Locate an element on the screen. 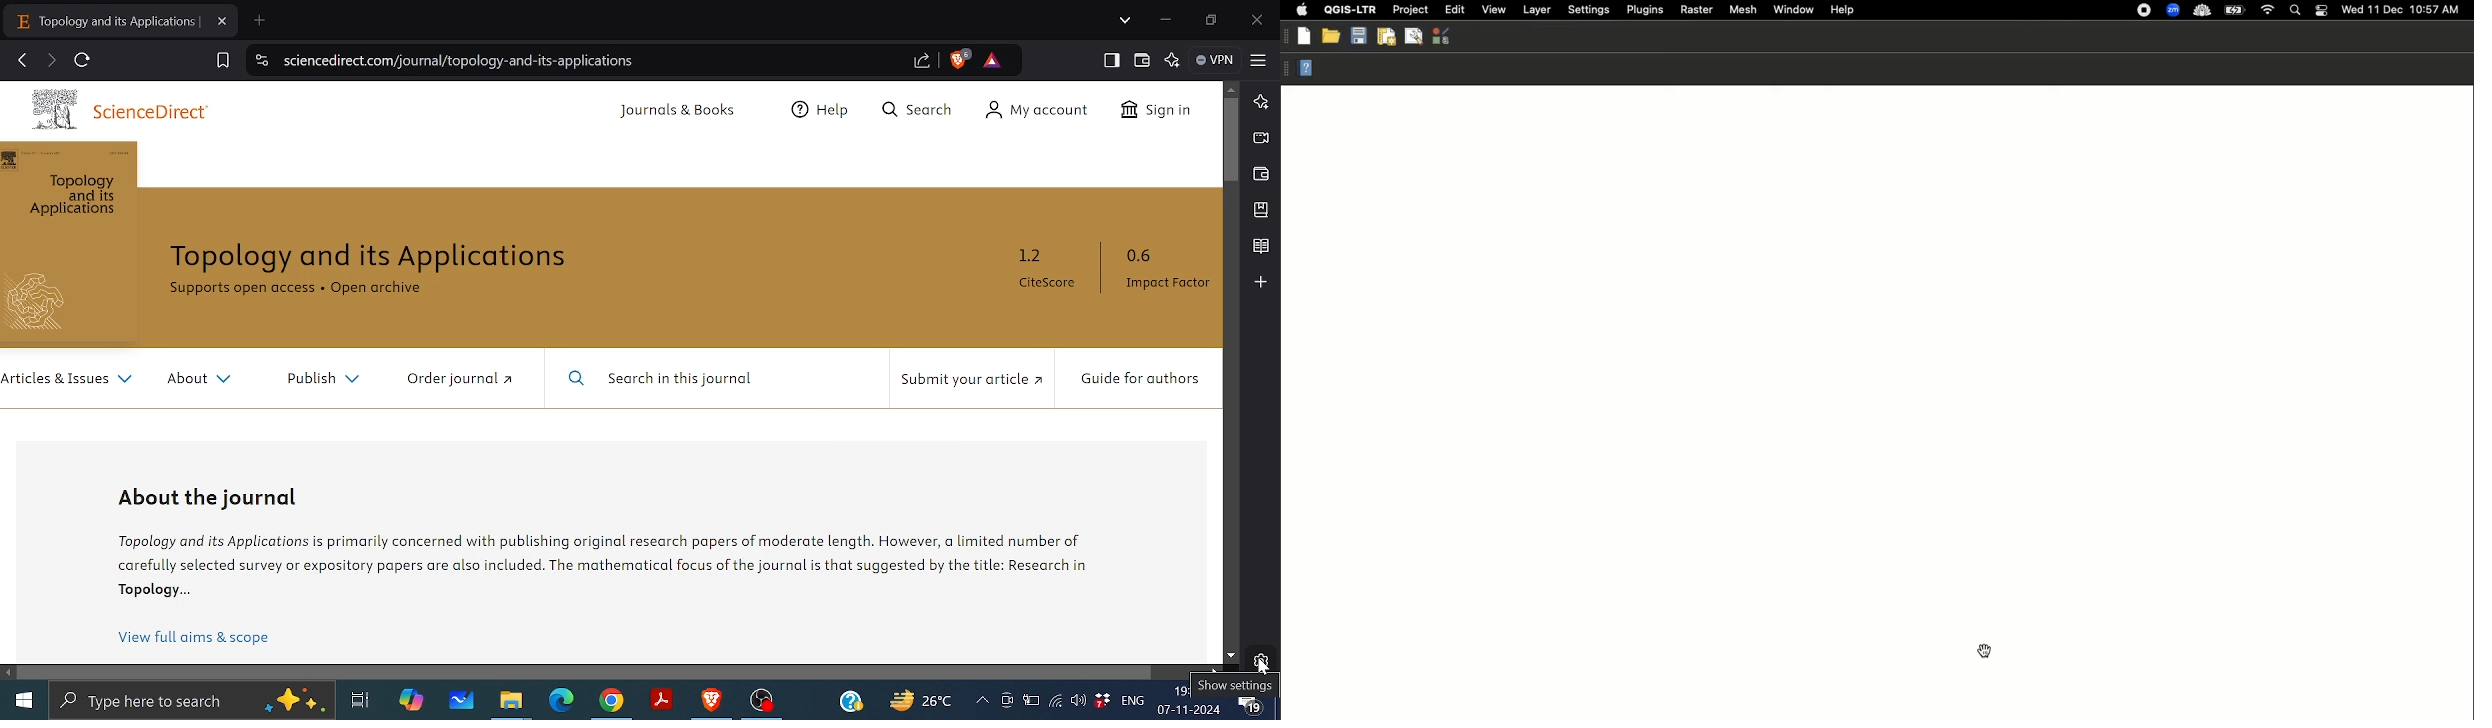 The height and width of the screenshot is (728, 2492). Notification is located at coordinates (2321, 9).